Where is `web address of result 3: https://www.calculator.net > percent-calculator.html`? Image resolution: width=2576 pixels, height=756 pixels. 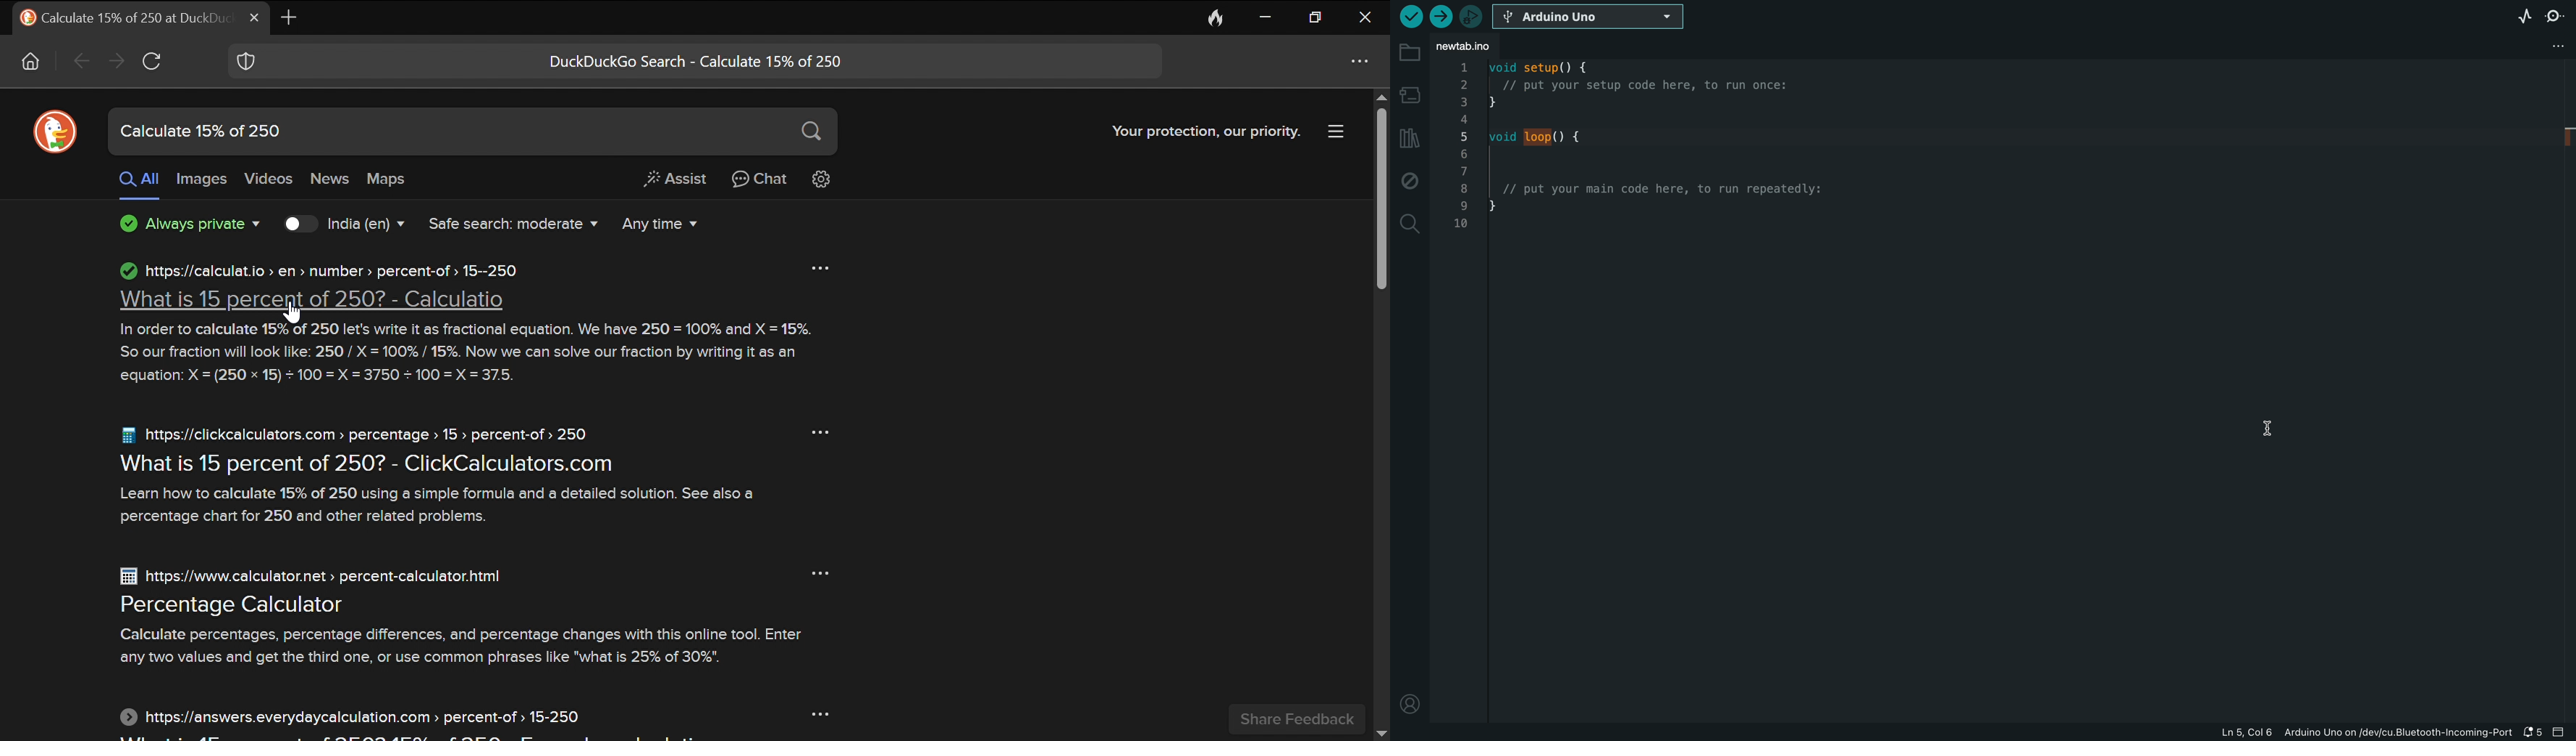
web address of result 3: https://www.calculator.net > percent-calculator.html is located at coordinates (313, 577).